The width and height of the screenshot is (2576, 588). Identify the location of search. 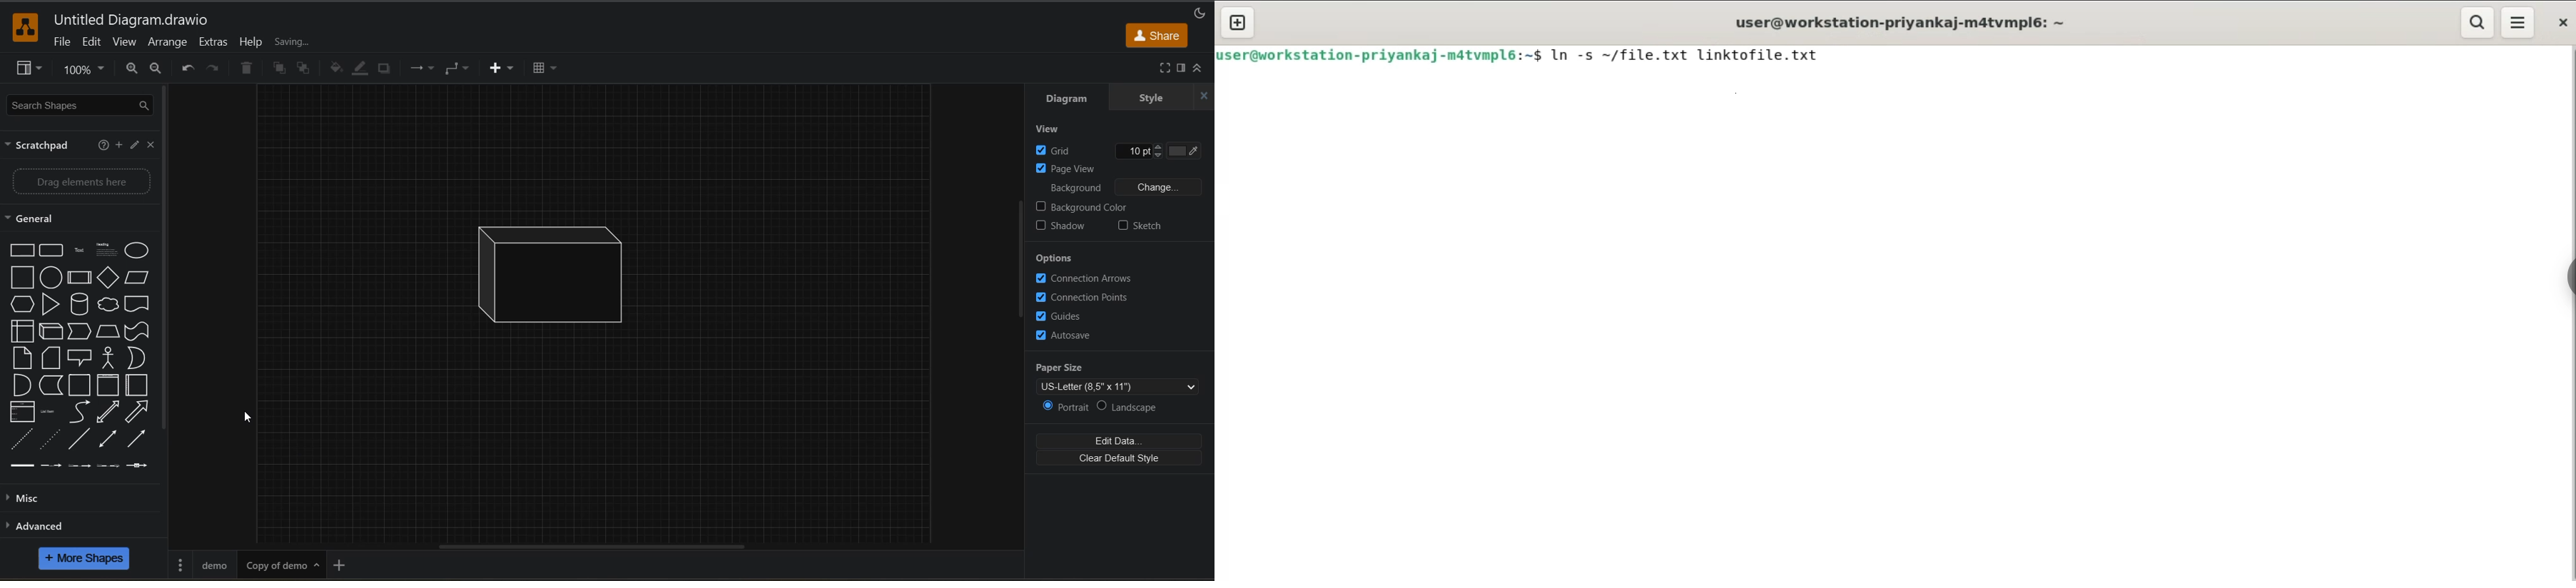
(2475, 22).